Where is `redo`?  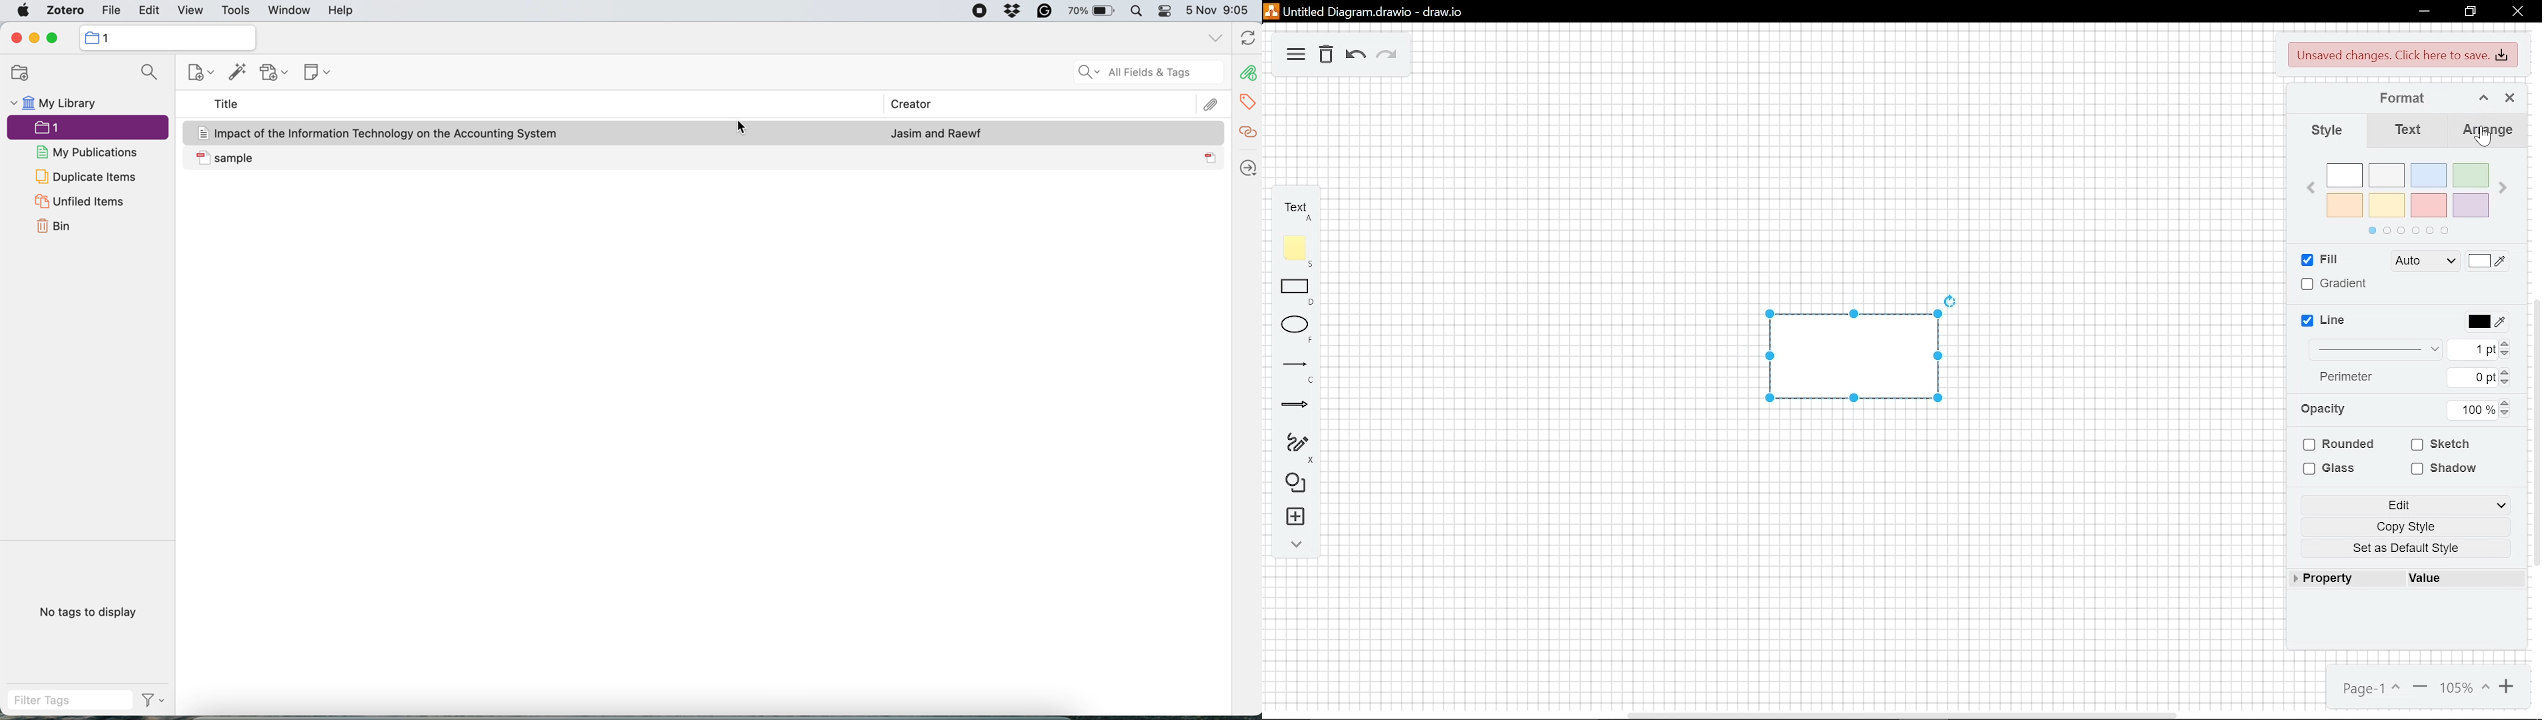 redo is located at coordinates (1388, 57).